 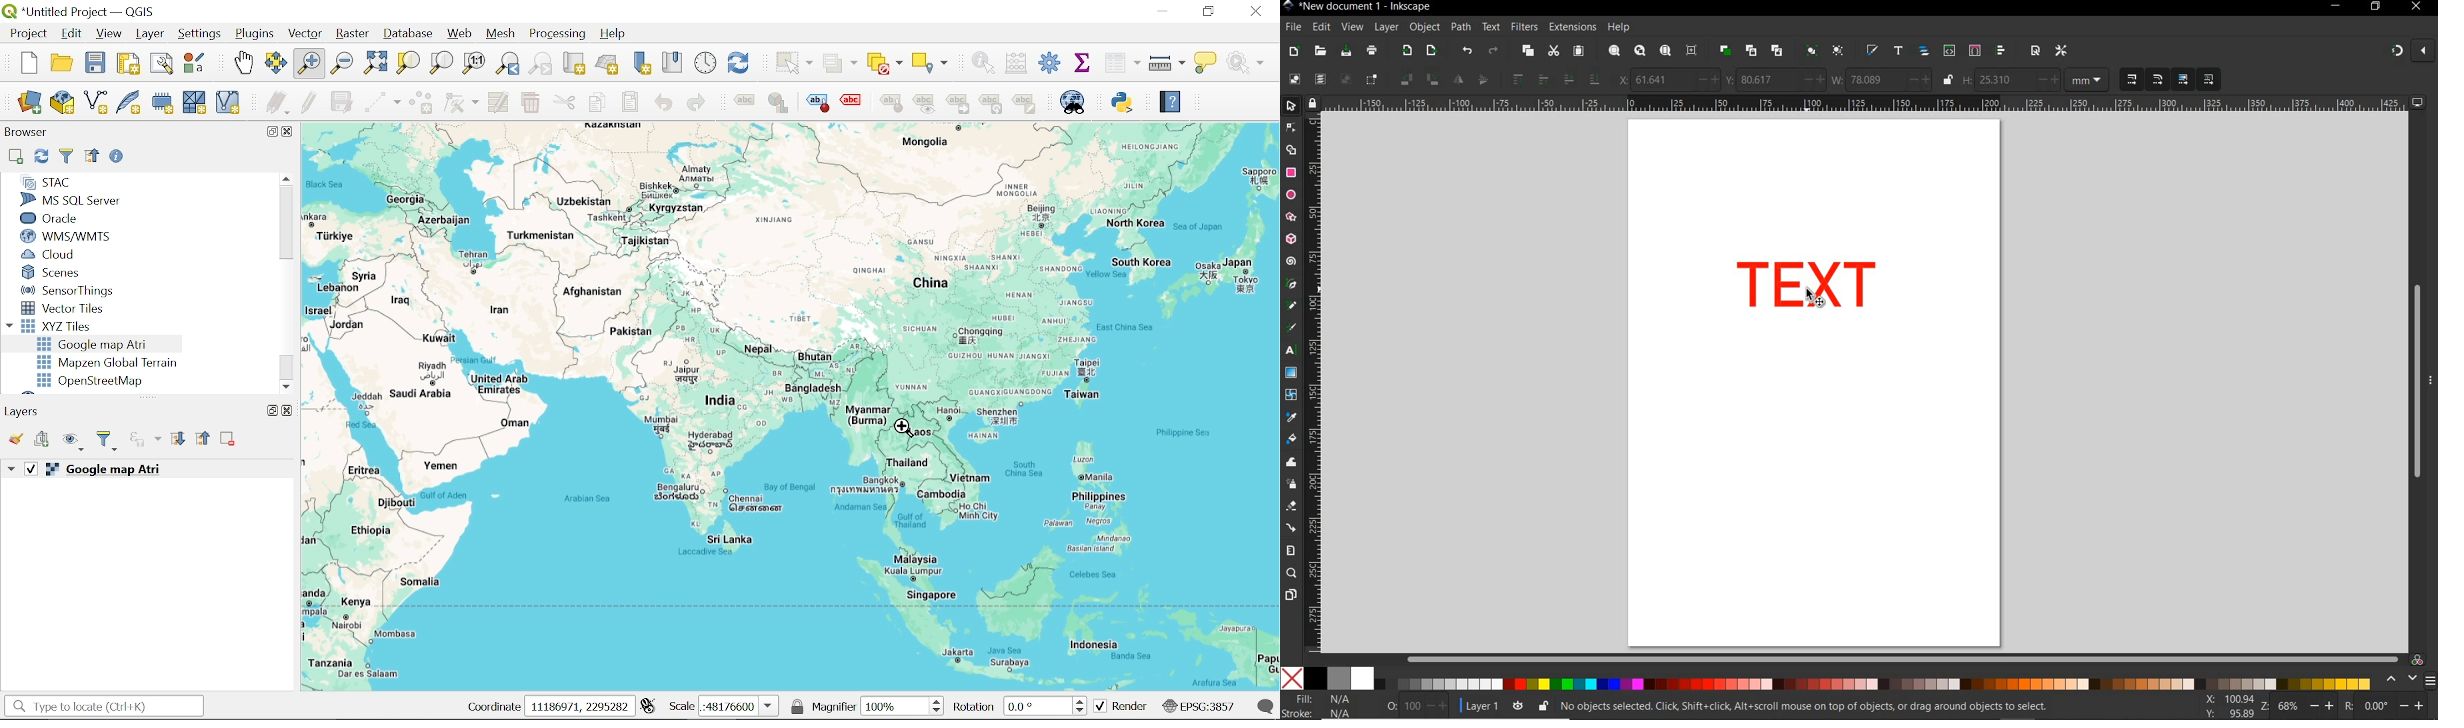 What do you see at coordinates (1290, 194) in the screenshot?
I see `ellipse tool` at bounding box center [1290, 194].